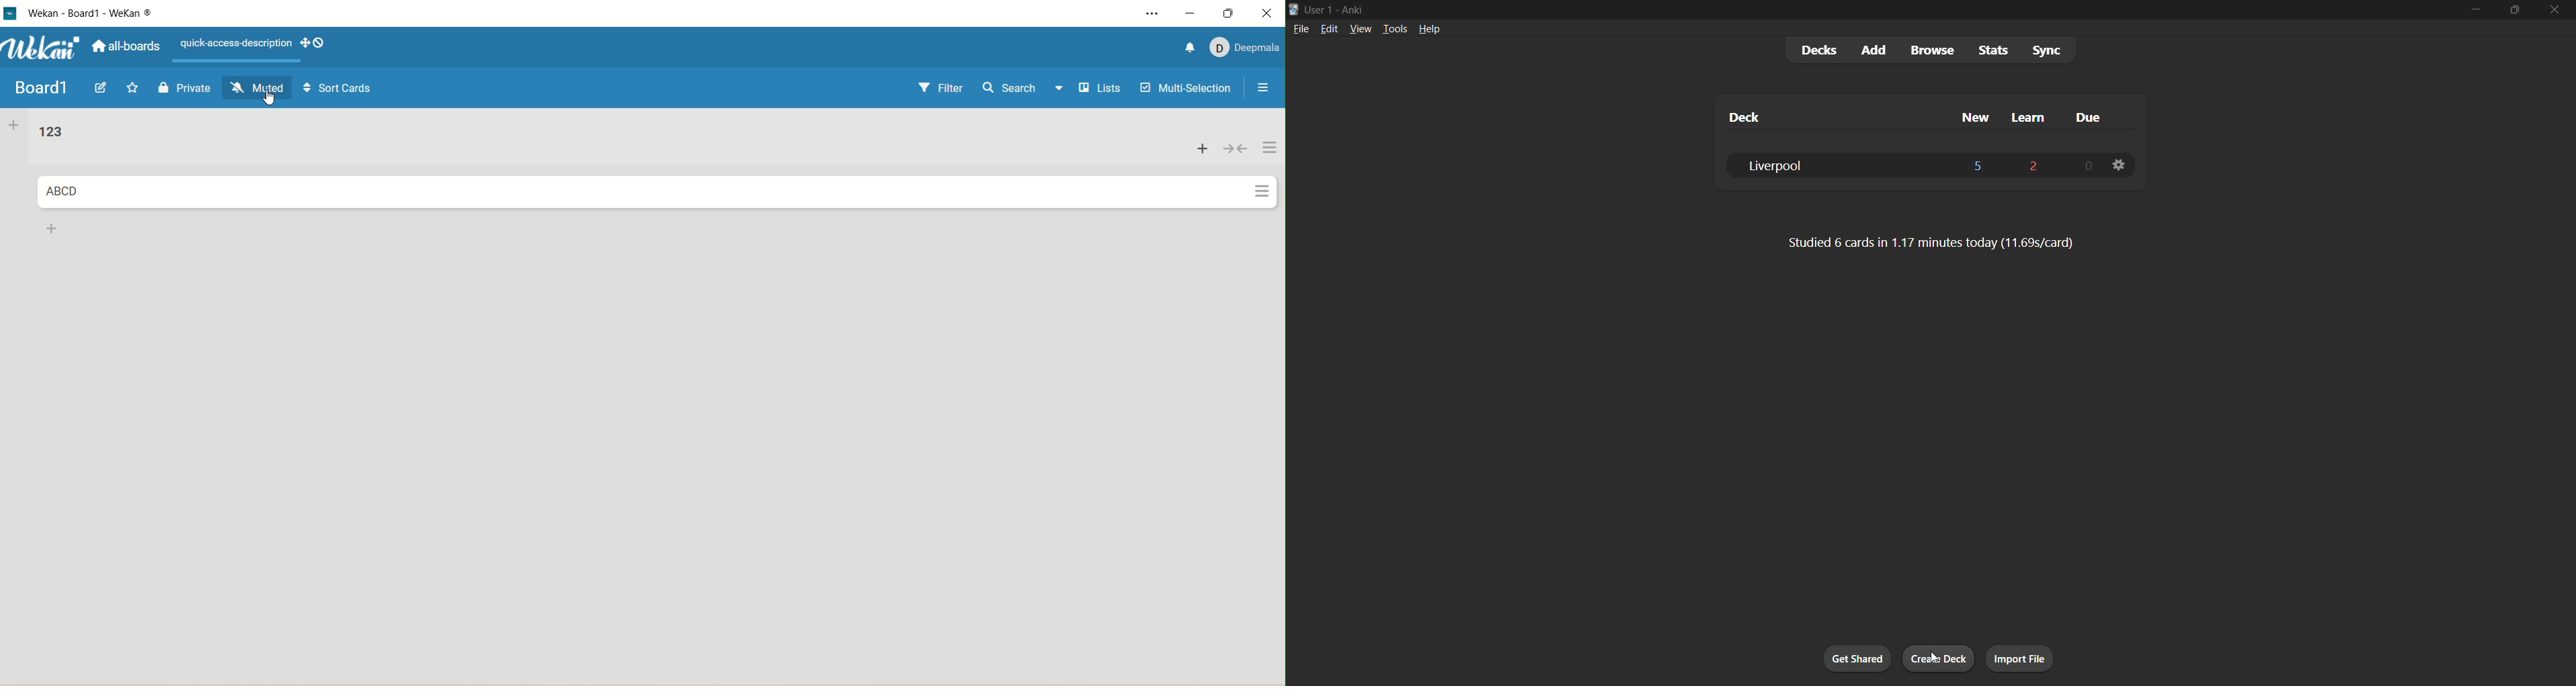  What do you see at coordinates (1359, 30) in the screenshot?
I see `view` at bounding box center [1359, 30].